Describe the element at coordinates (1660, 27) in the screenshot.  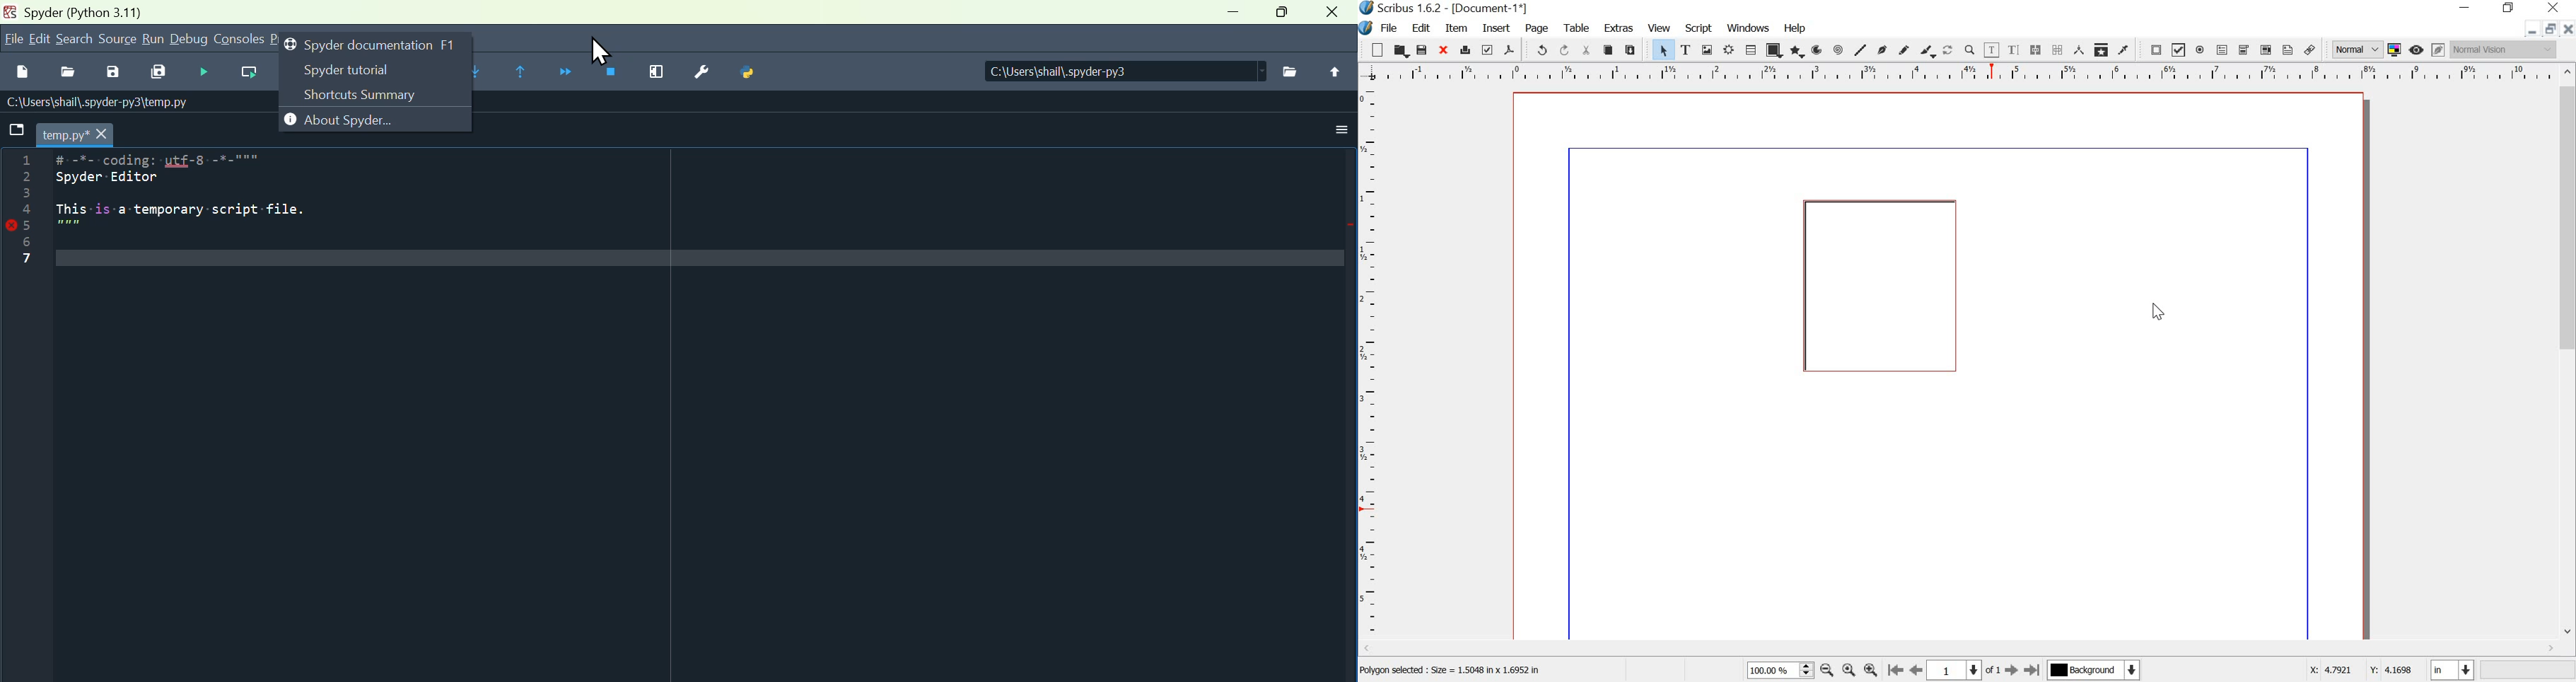
I see `view` at that location.